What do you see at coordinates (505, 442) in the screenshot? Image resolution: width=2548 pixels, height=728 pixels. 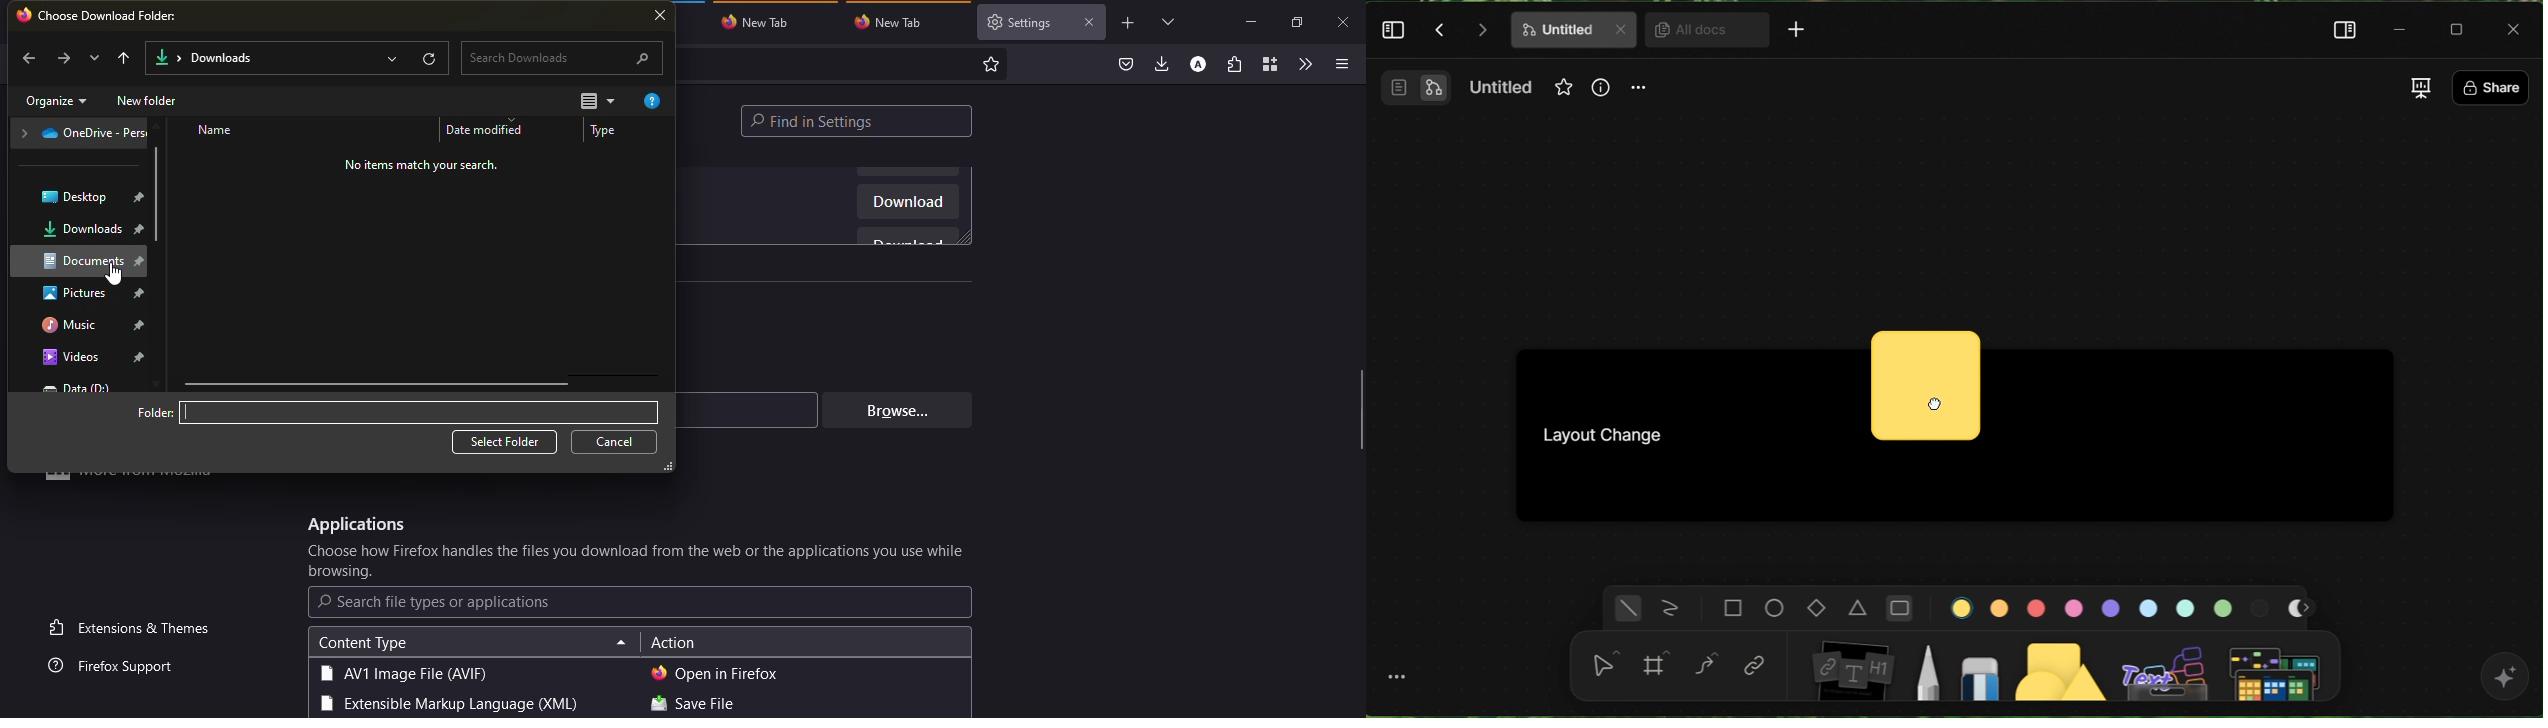 I see `select folder` at bounding box center [505, 442].